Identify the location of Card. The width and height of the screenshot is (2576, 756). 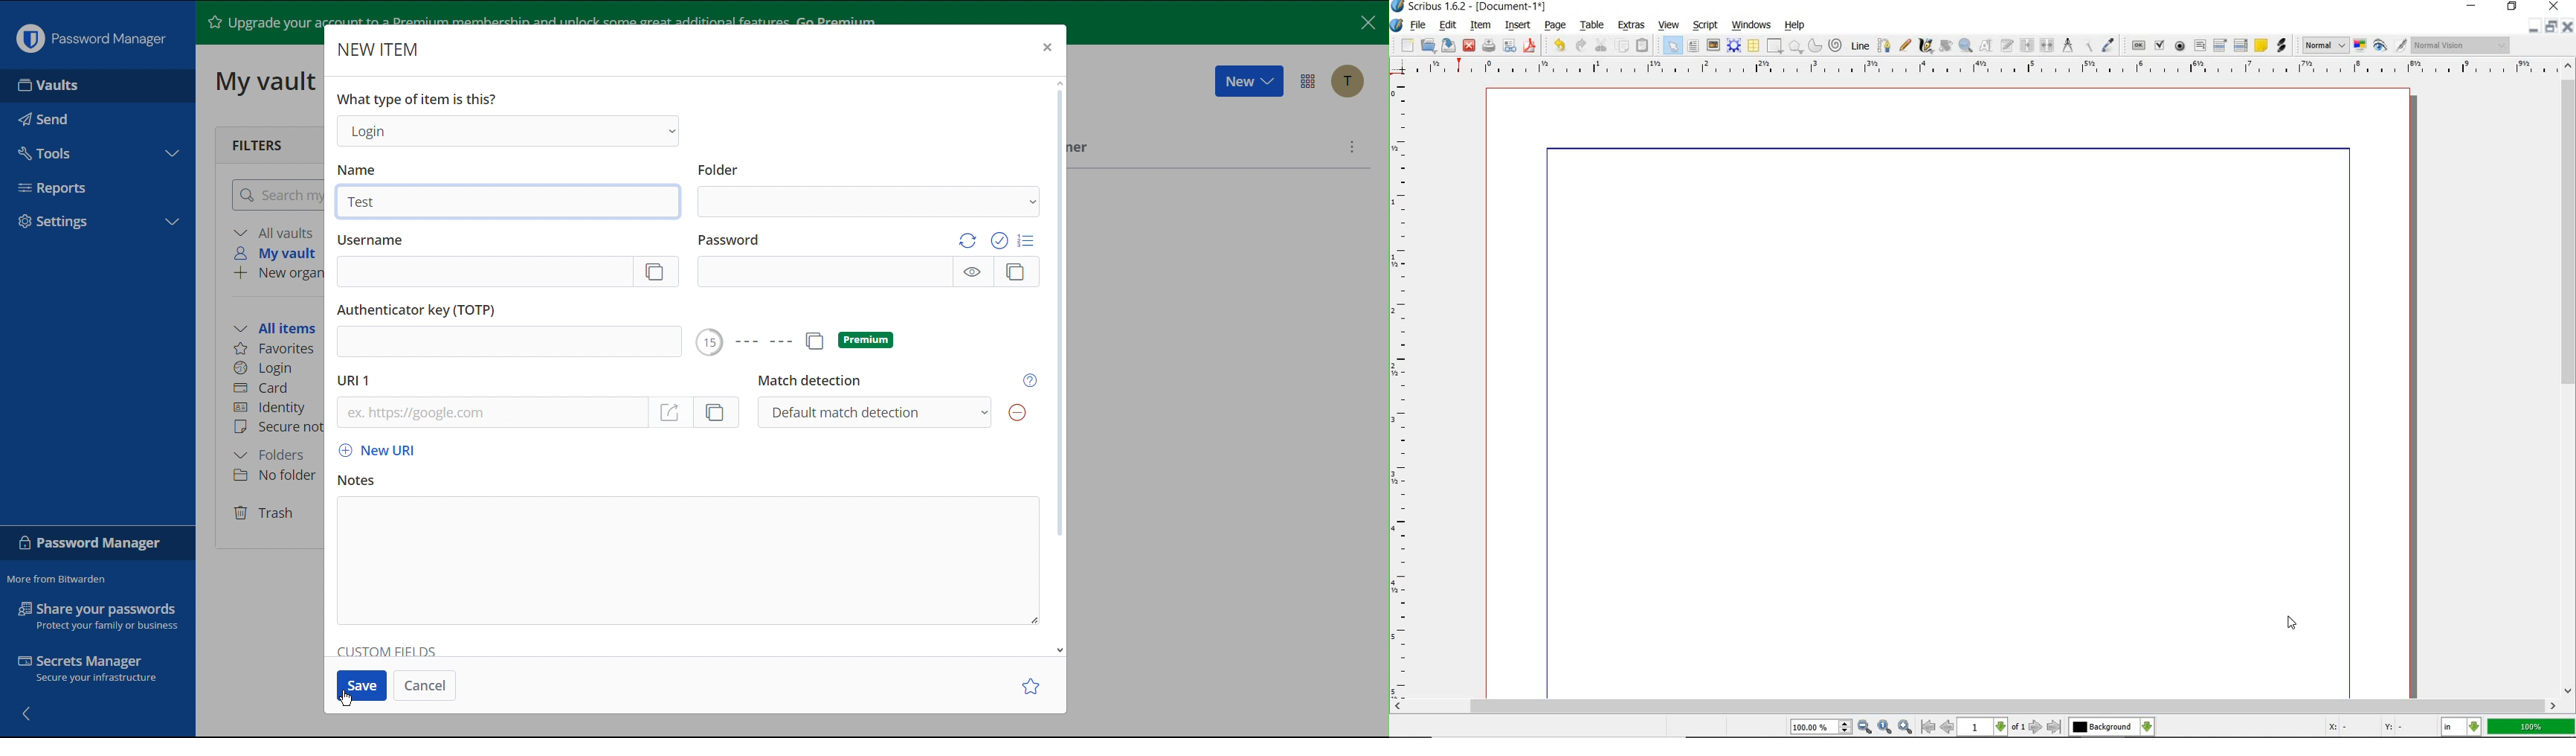
(261, 388).